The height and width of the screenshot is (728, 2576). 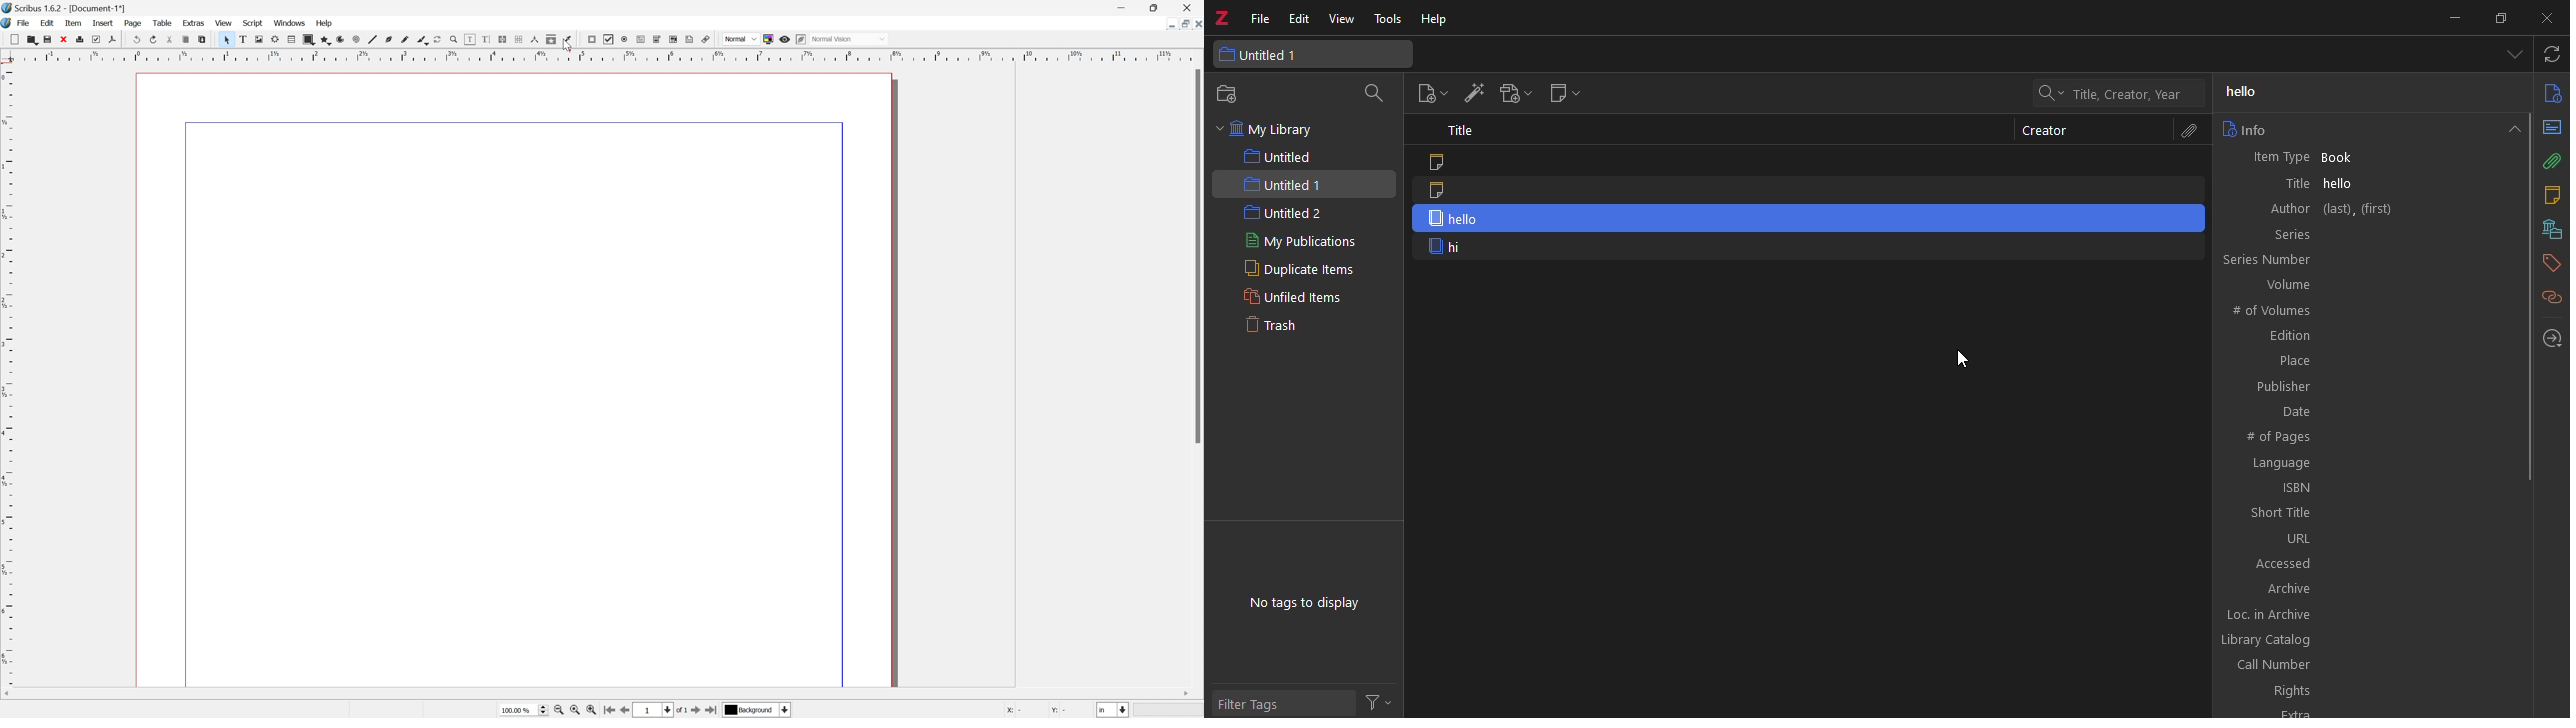 What do you see at coordinates (2365, 710) in the screenshot?
I see `` at bounding box center [2365, 710].